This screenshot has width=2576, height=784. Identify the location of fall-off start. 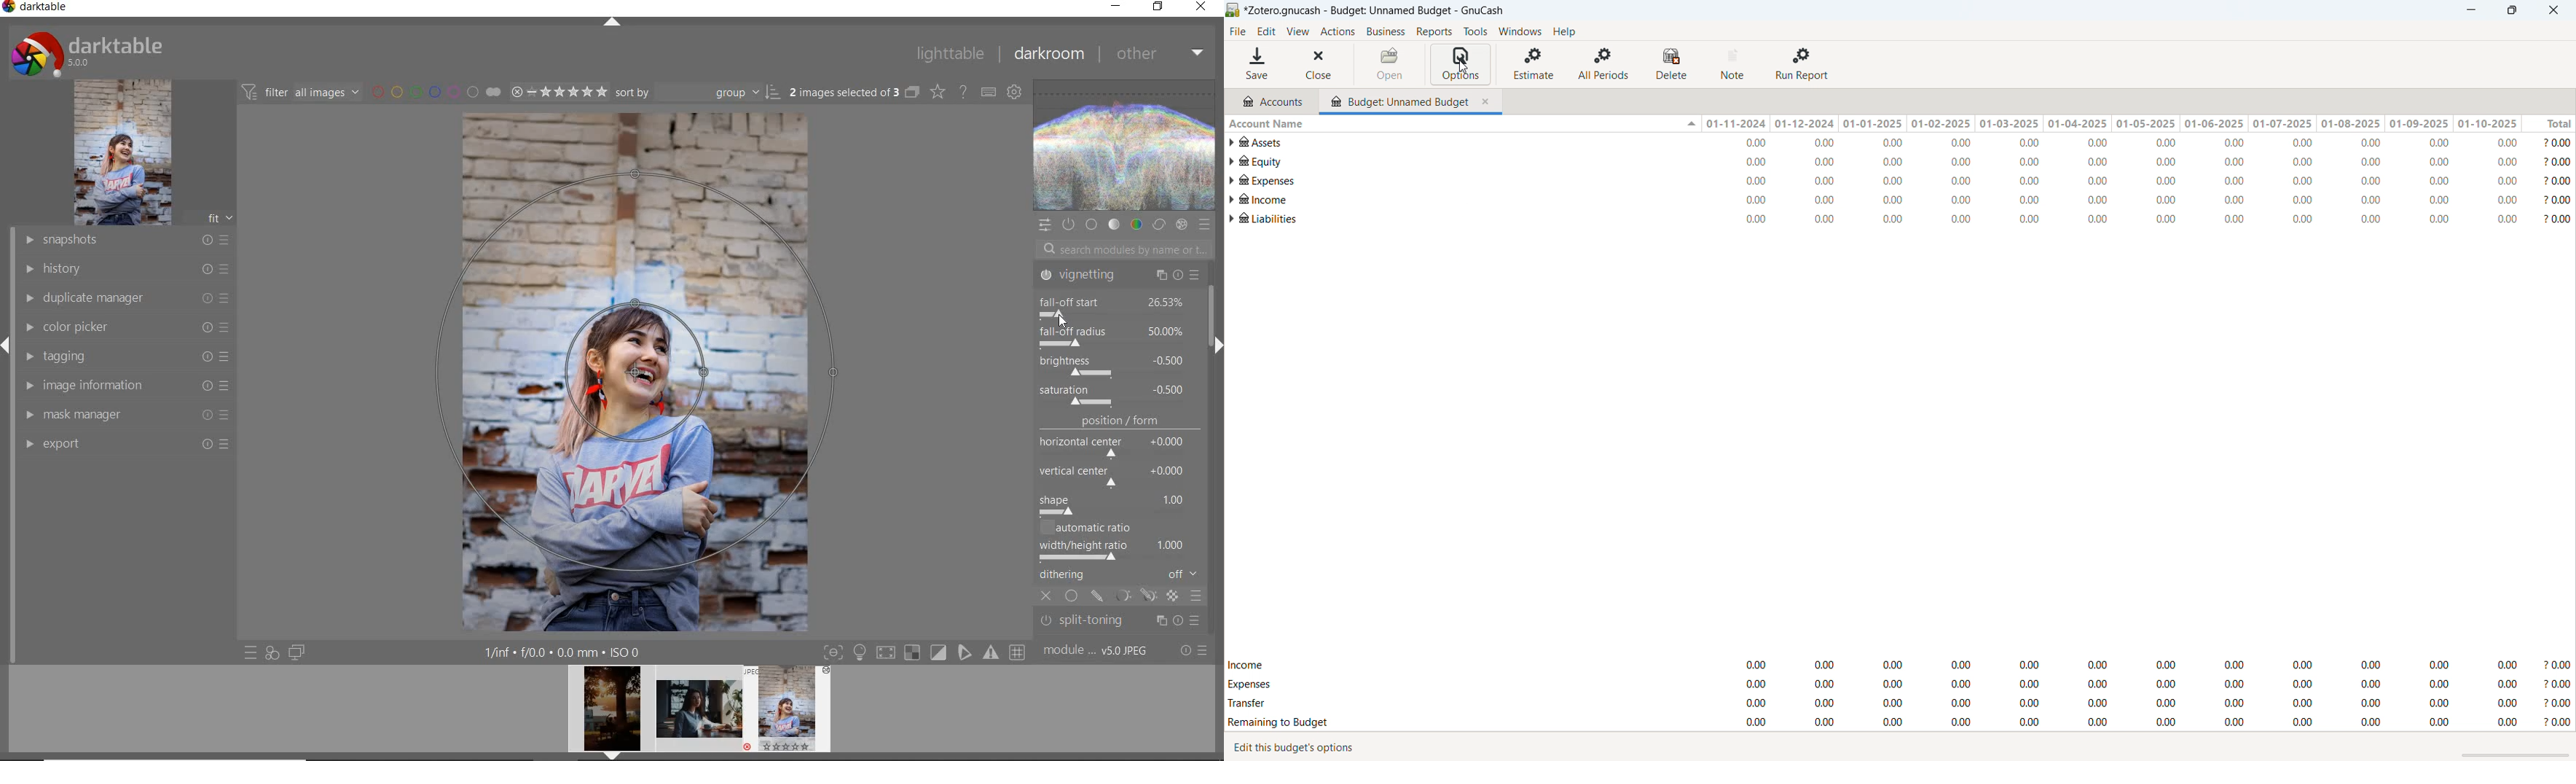
(1115, 305).